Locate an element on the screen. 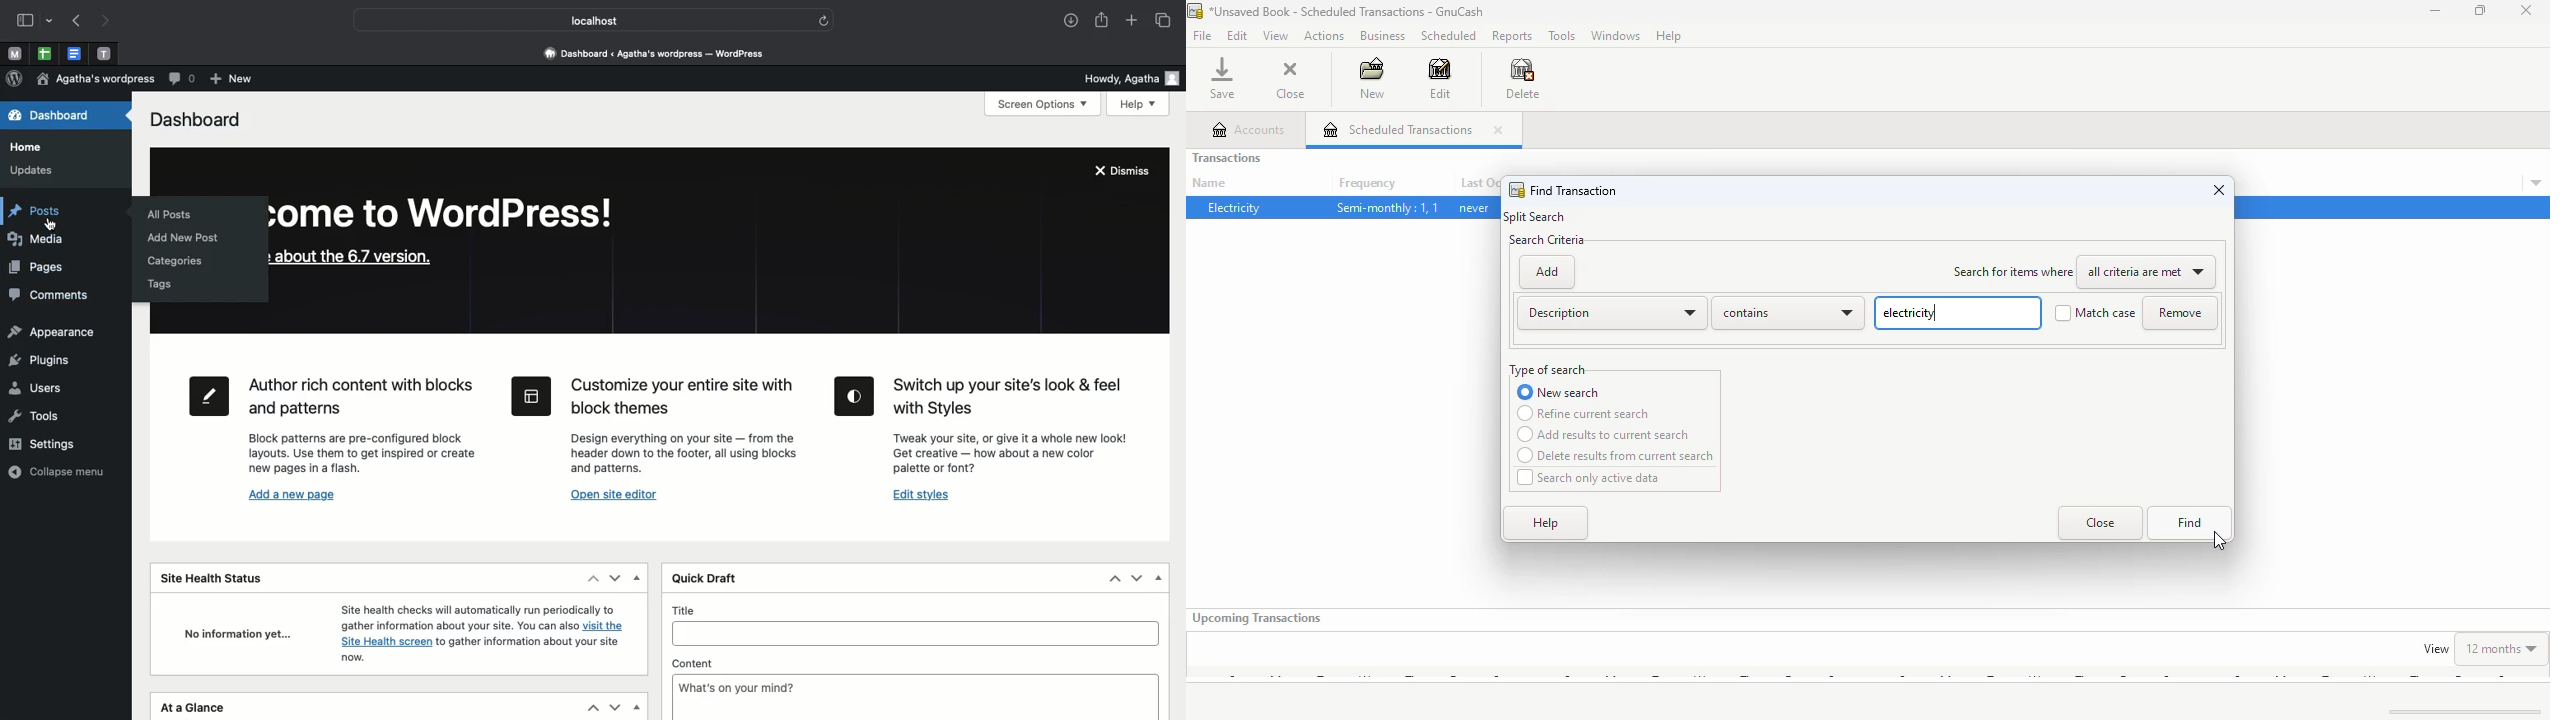 The width and height of the screenshot is (2576, 728). maximize is located at coordinates (2479, 10).